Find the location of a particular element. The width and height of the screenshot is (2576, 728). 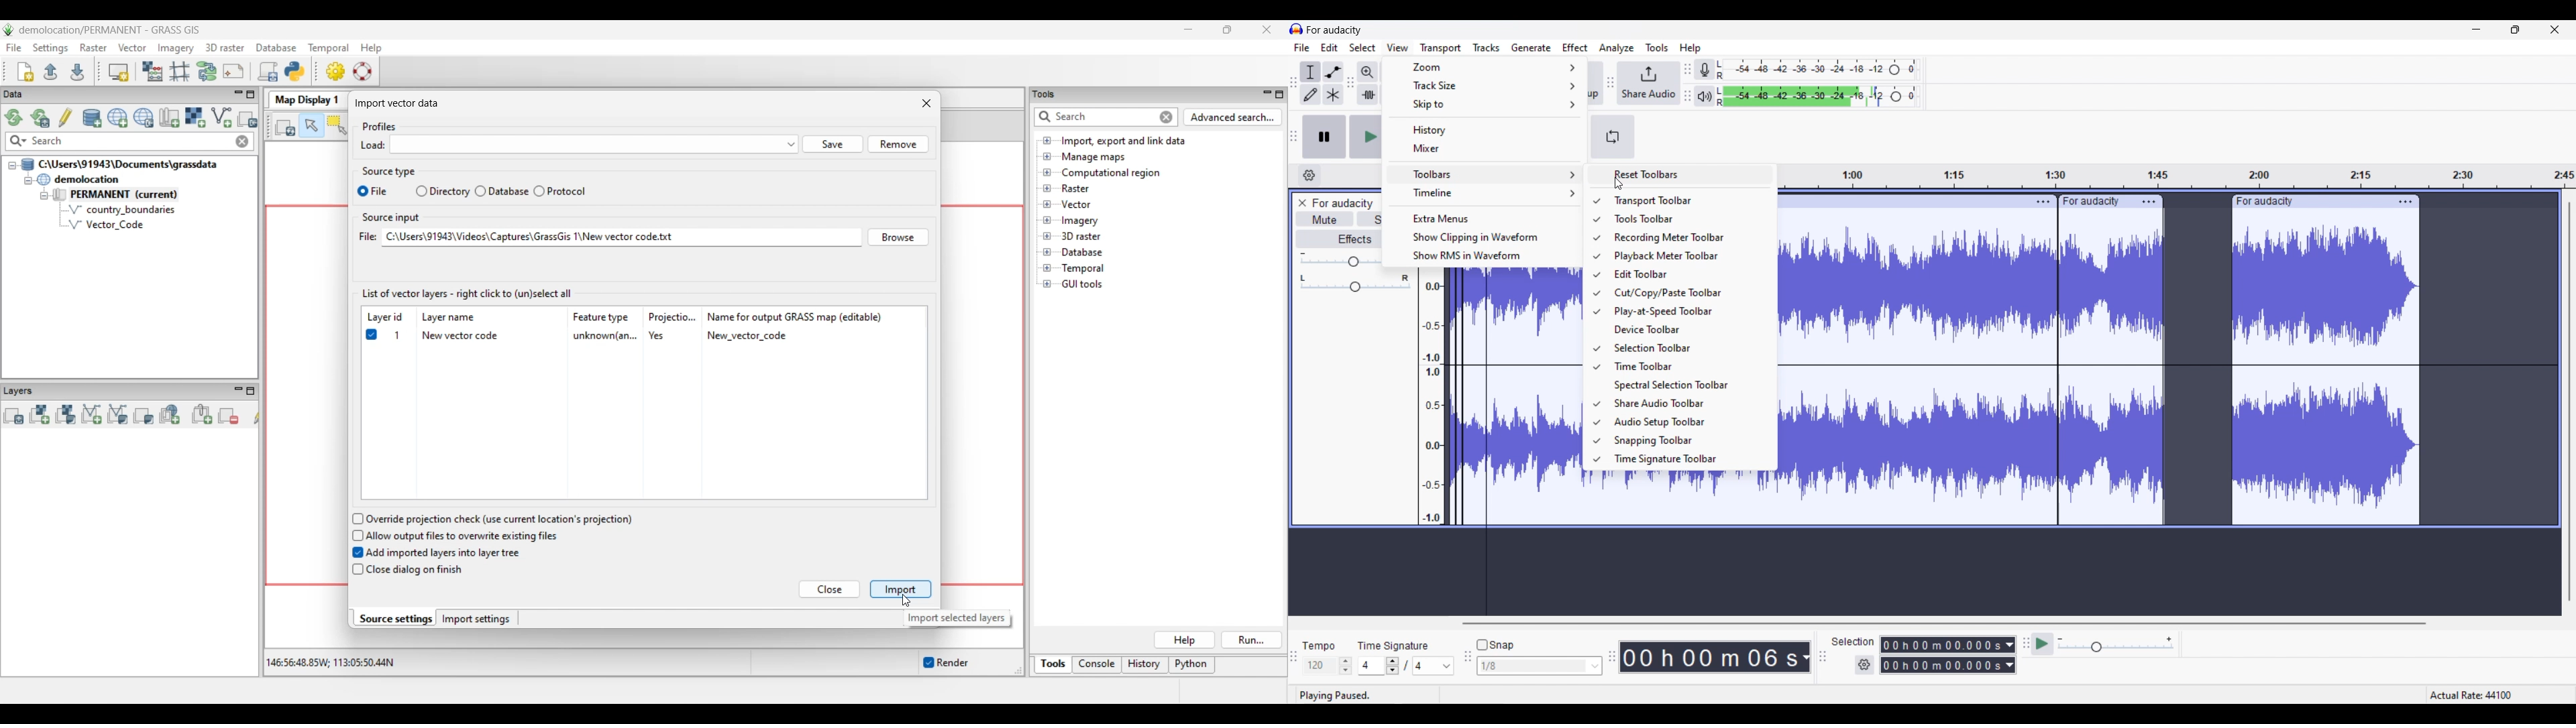

Audio setup toolbar is located at coordinates (1686, 422).